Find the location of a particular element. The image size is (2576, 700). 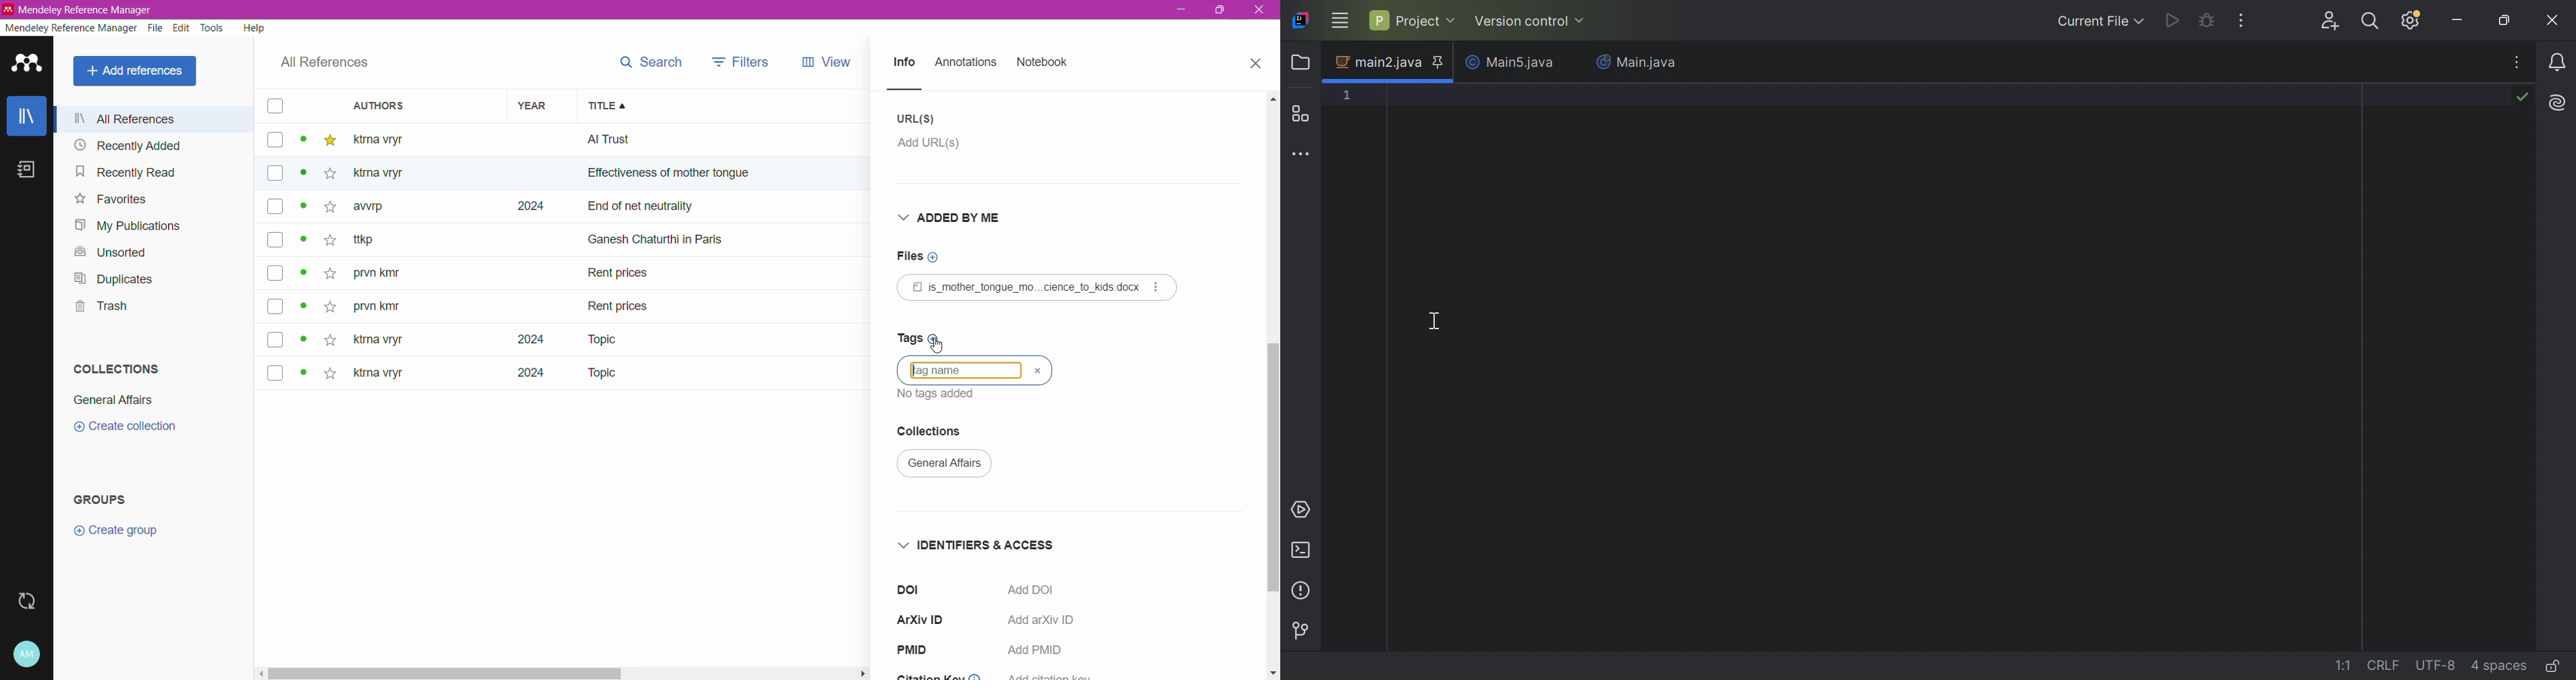

Account and Help is located at coordinates (27, 655).